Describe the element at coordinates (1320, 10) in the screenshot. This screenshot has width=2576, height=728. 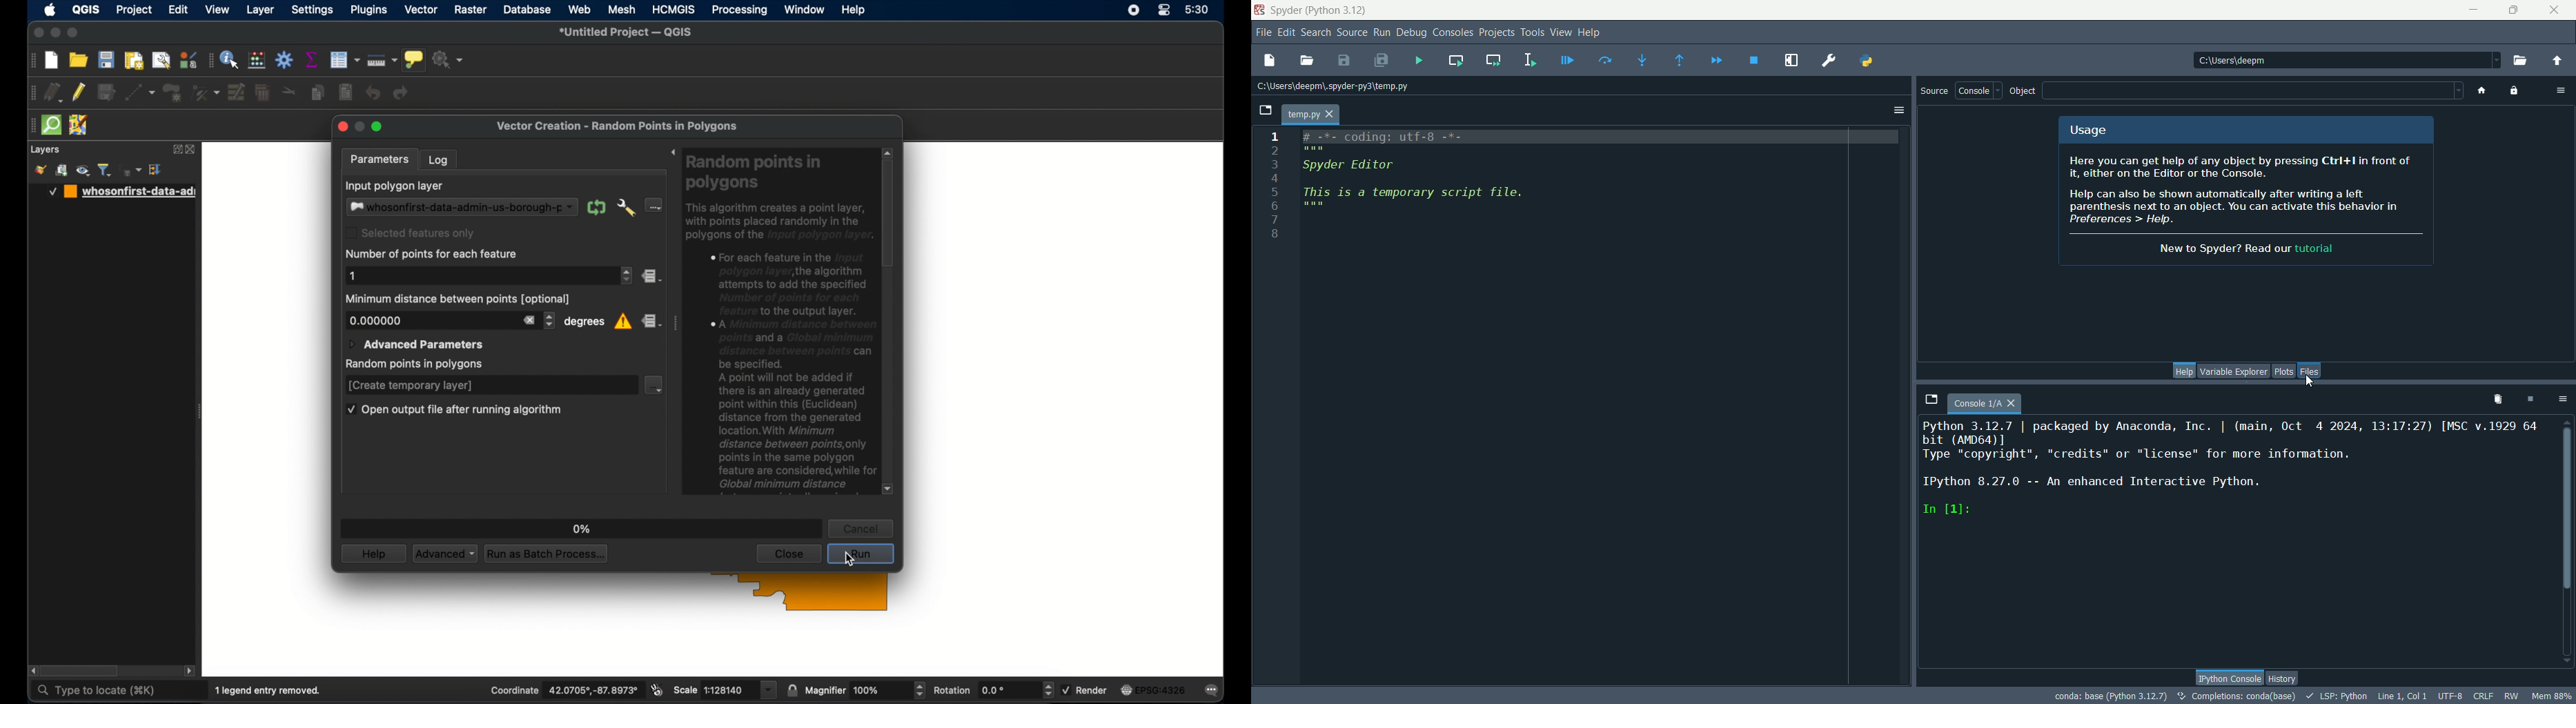
I see `spyder` at that location.